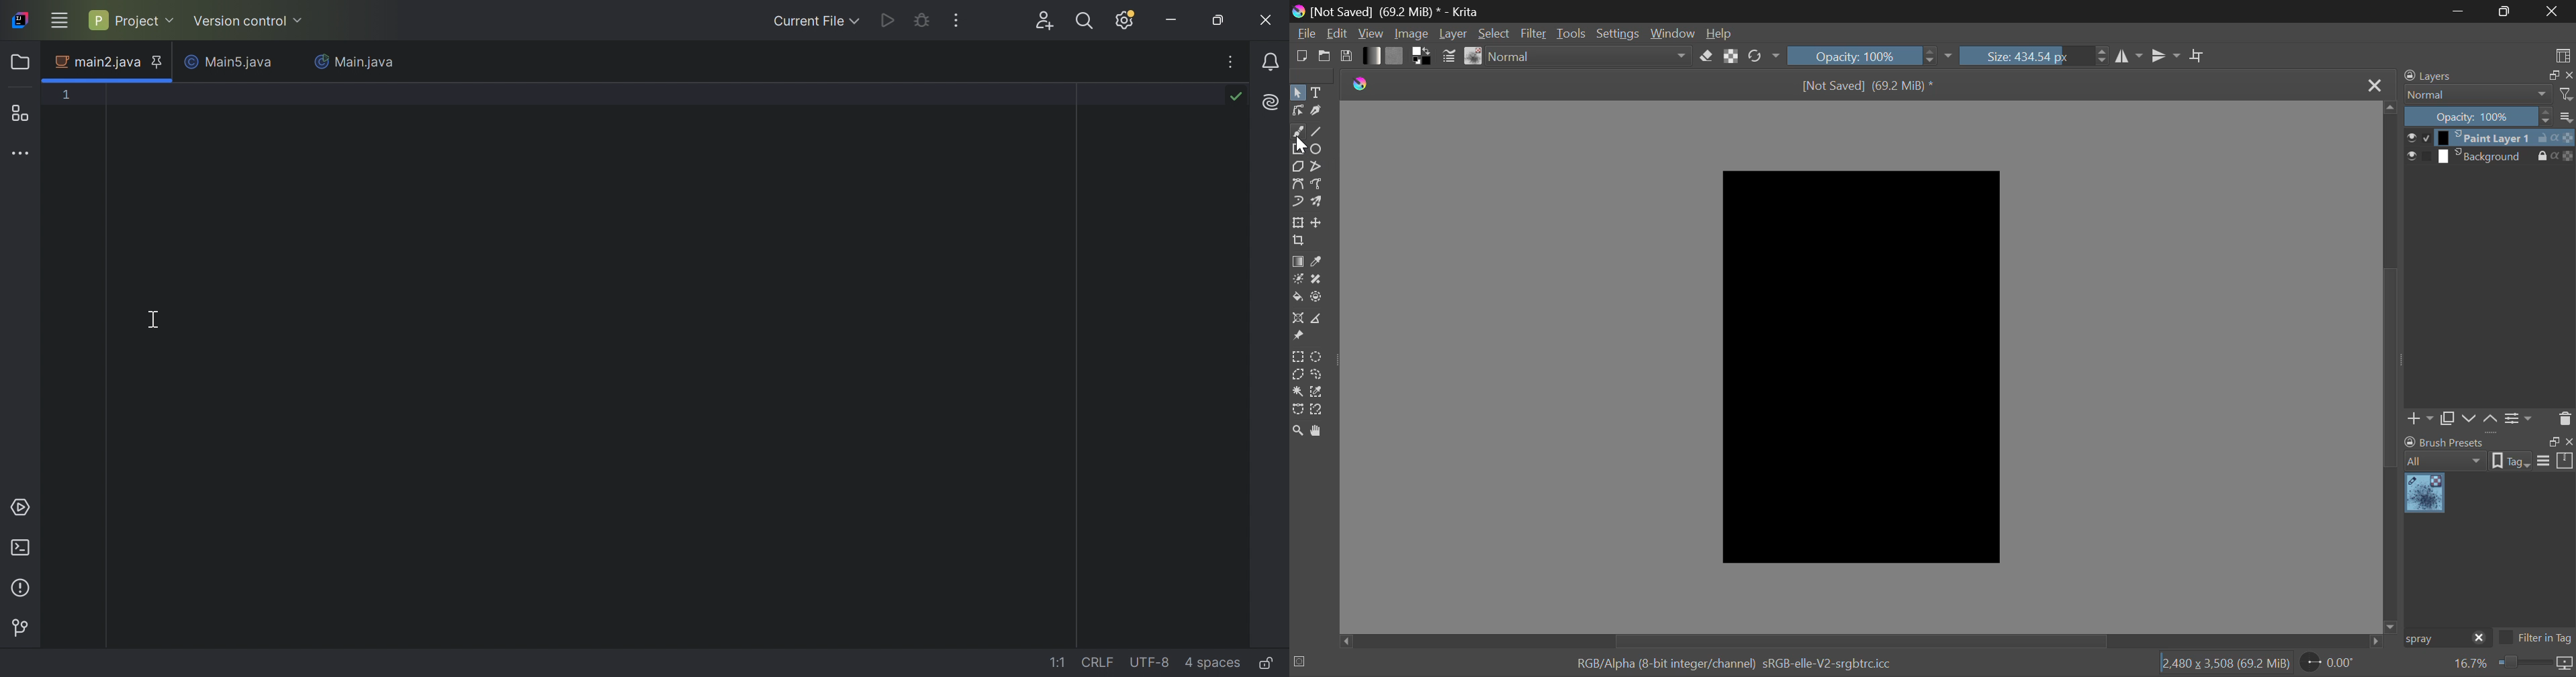  Describe the element at coordinates (2551, 442) in the screenshot. I see `restore` at that location.